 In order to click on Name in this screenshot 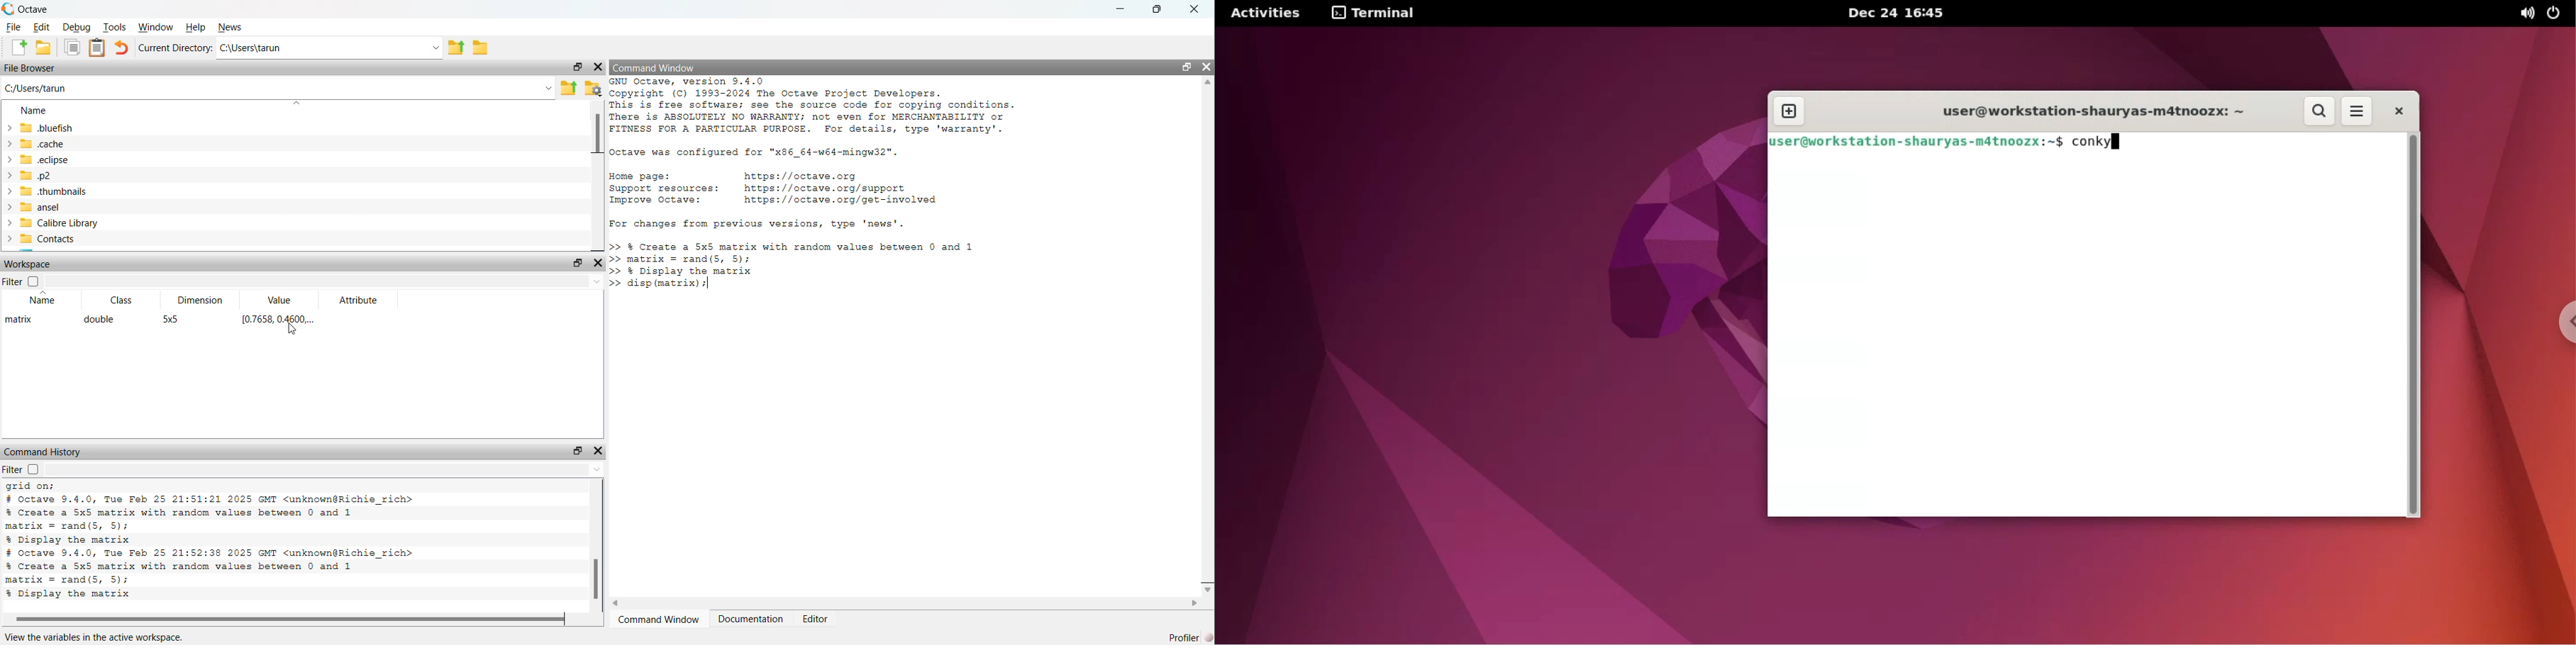, I will do `click(44, 301)`.